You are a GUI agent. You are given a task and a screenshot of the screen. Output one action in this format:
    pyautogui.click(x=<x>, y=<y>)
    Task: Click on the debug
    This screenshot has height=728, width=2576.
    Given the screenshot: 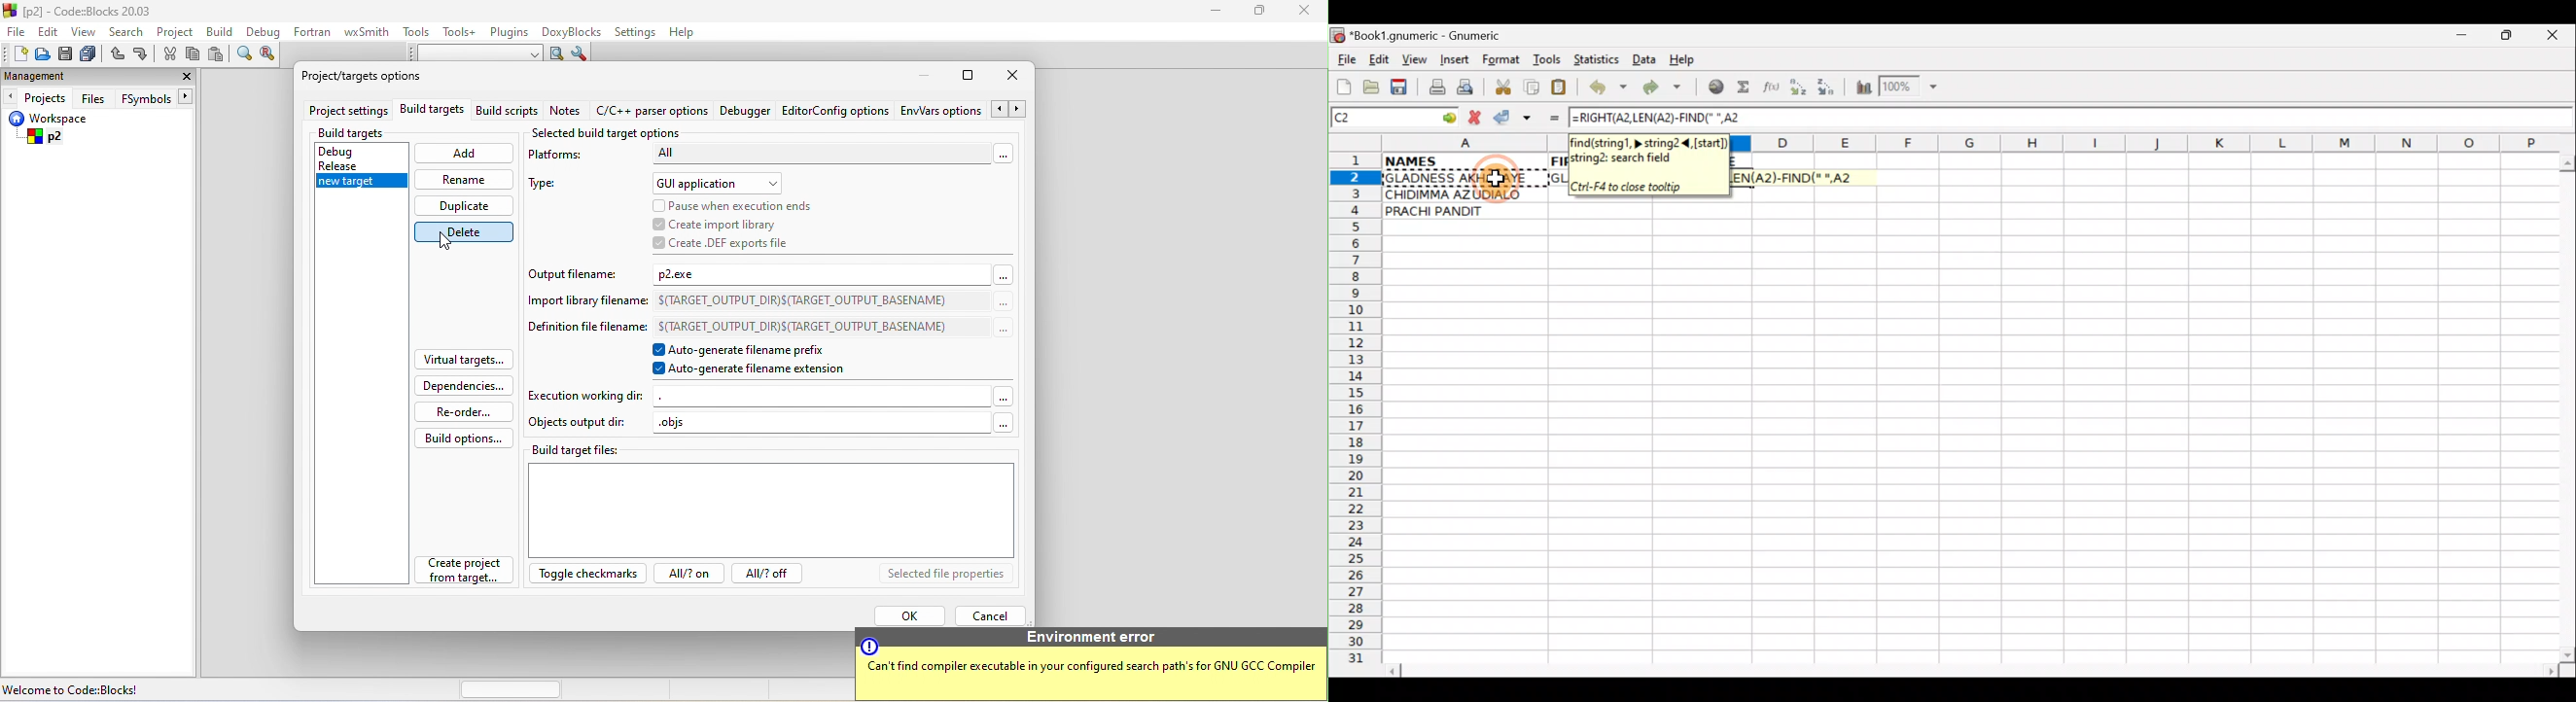 What is the action you would take?
    pyautogui.click(x=265, y=34)
    